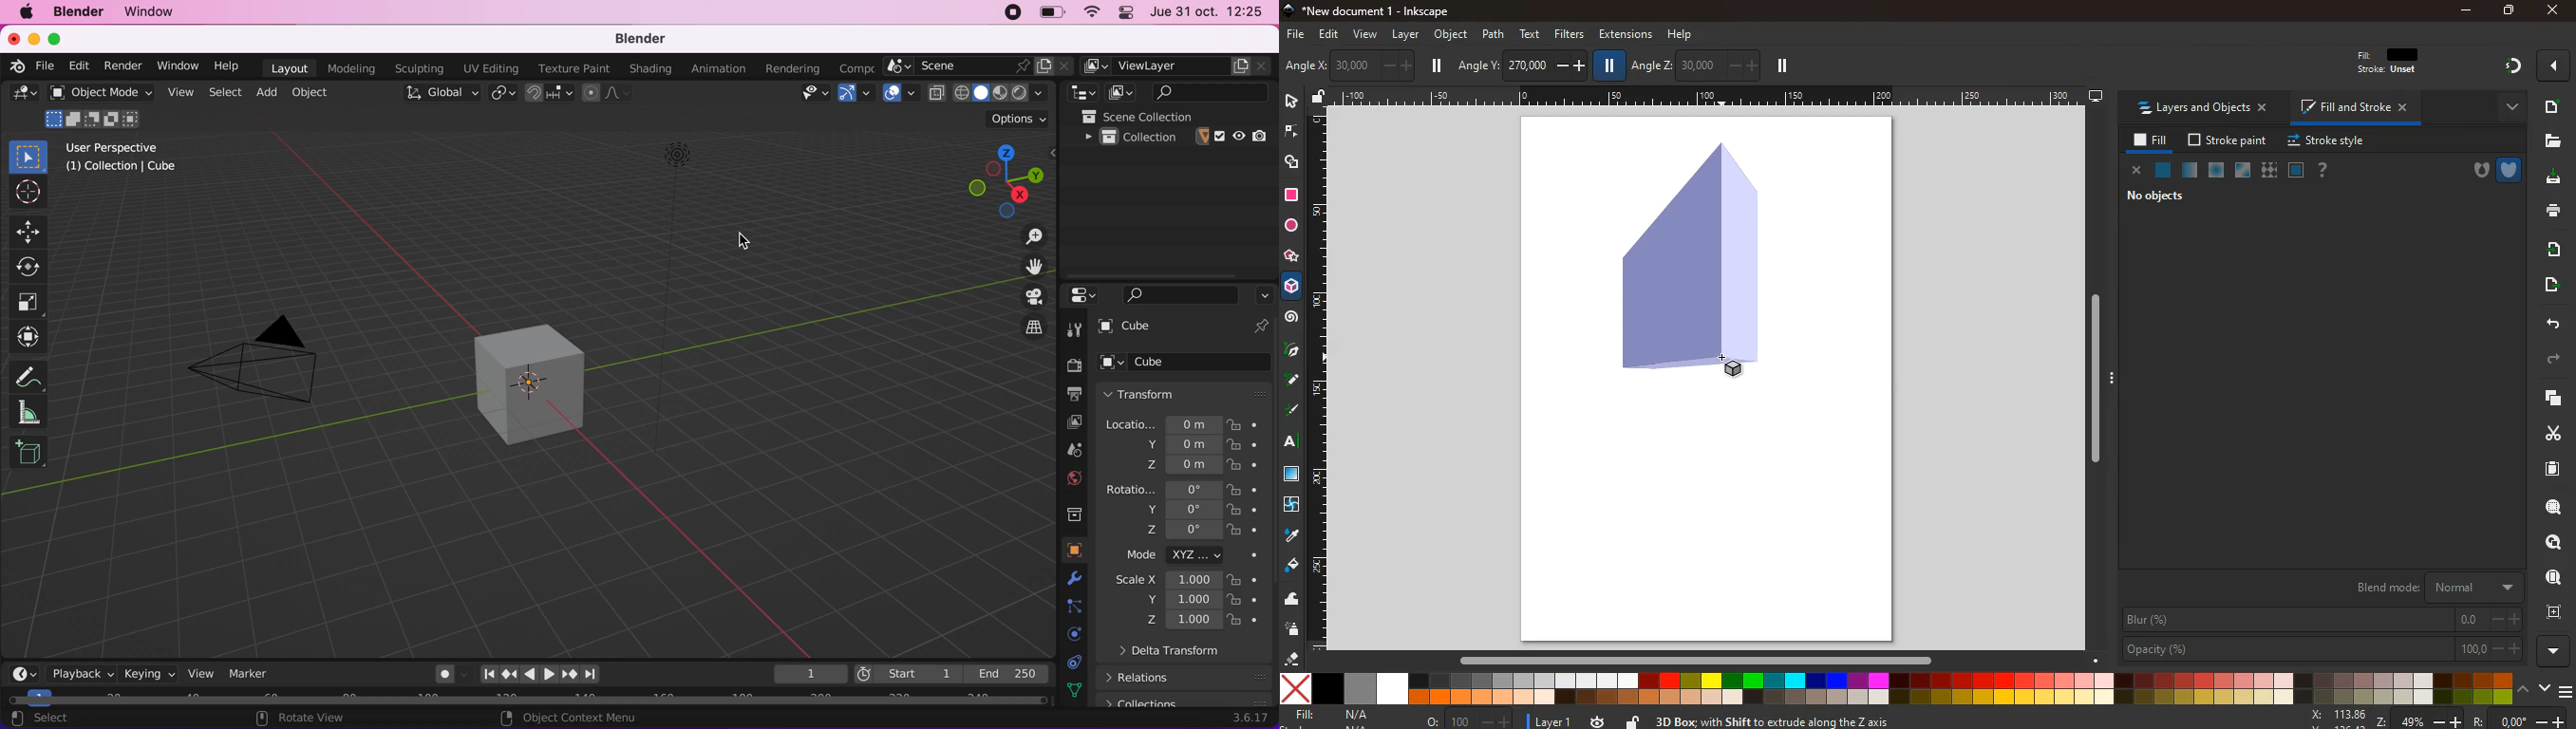  I want to click on stroke paint, so click(2224, 140).